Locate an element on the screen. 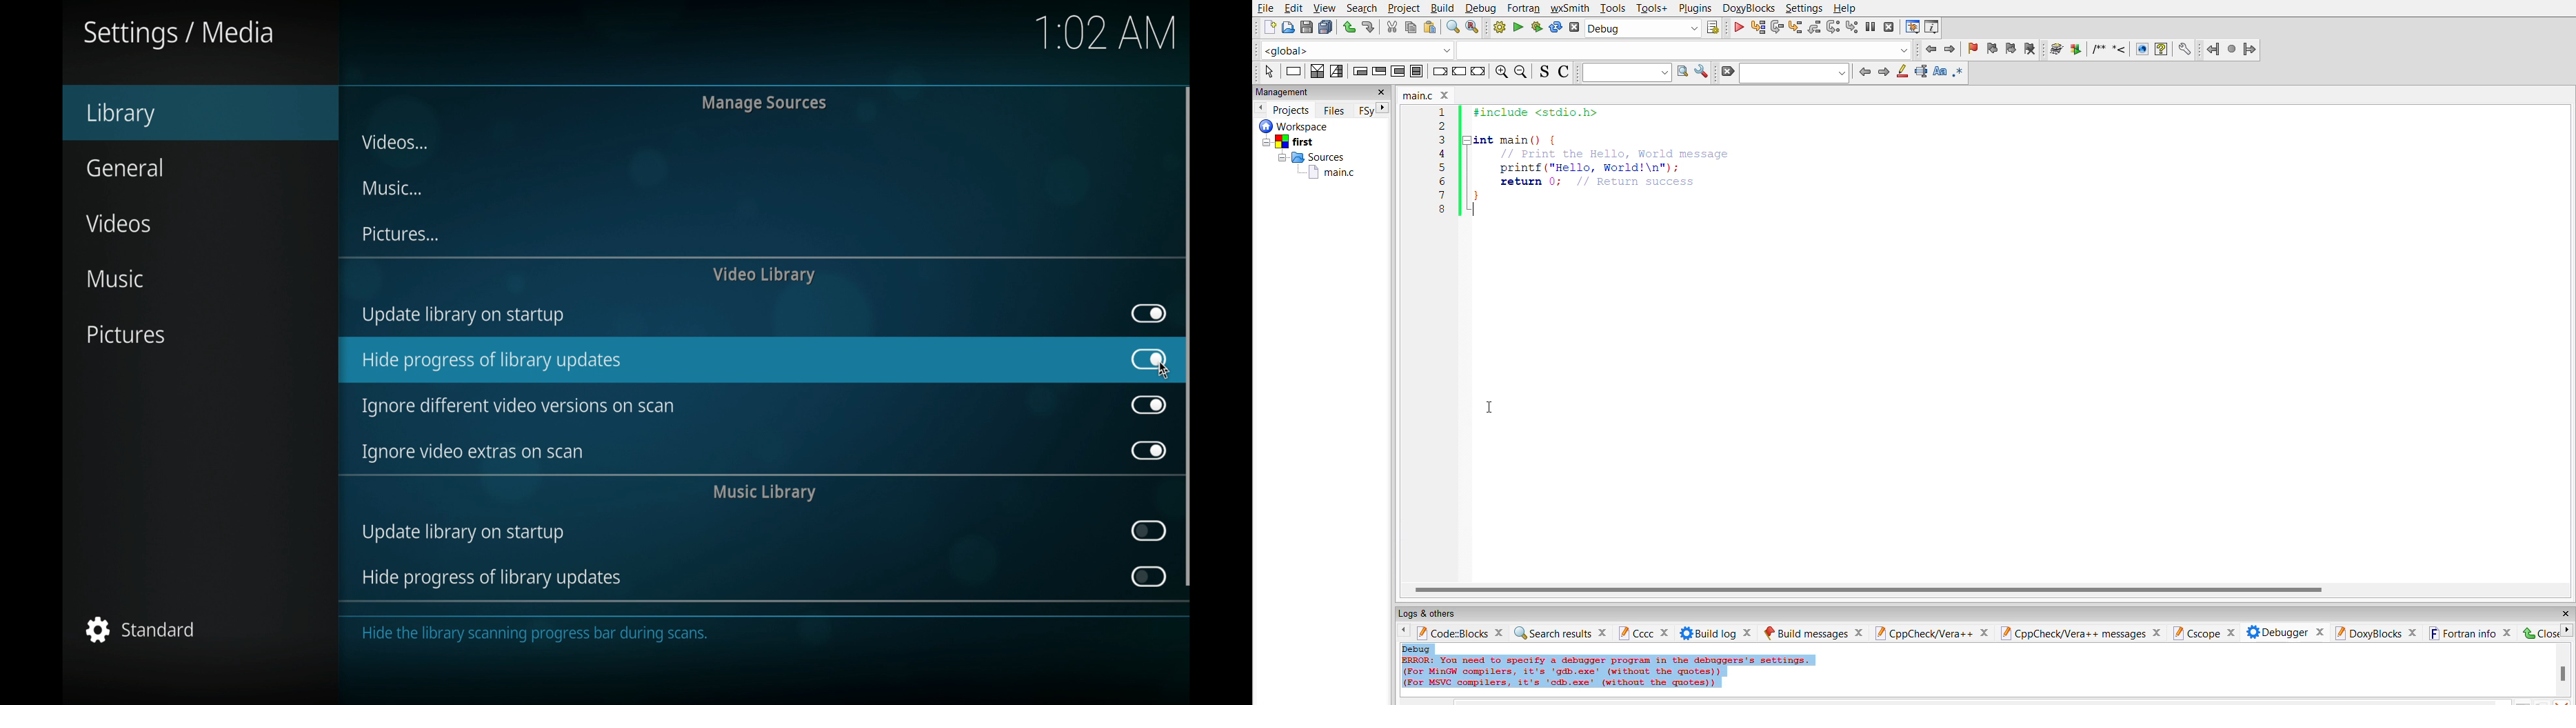 The width and height of the screenshot is (2576, 728). block instruction is located at coordinates (1419, 71).